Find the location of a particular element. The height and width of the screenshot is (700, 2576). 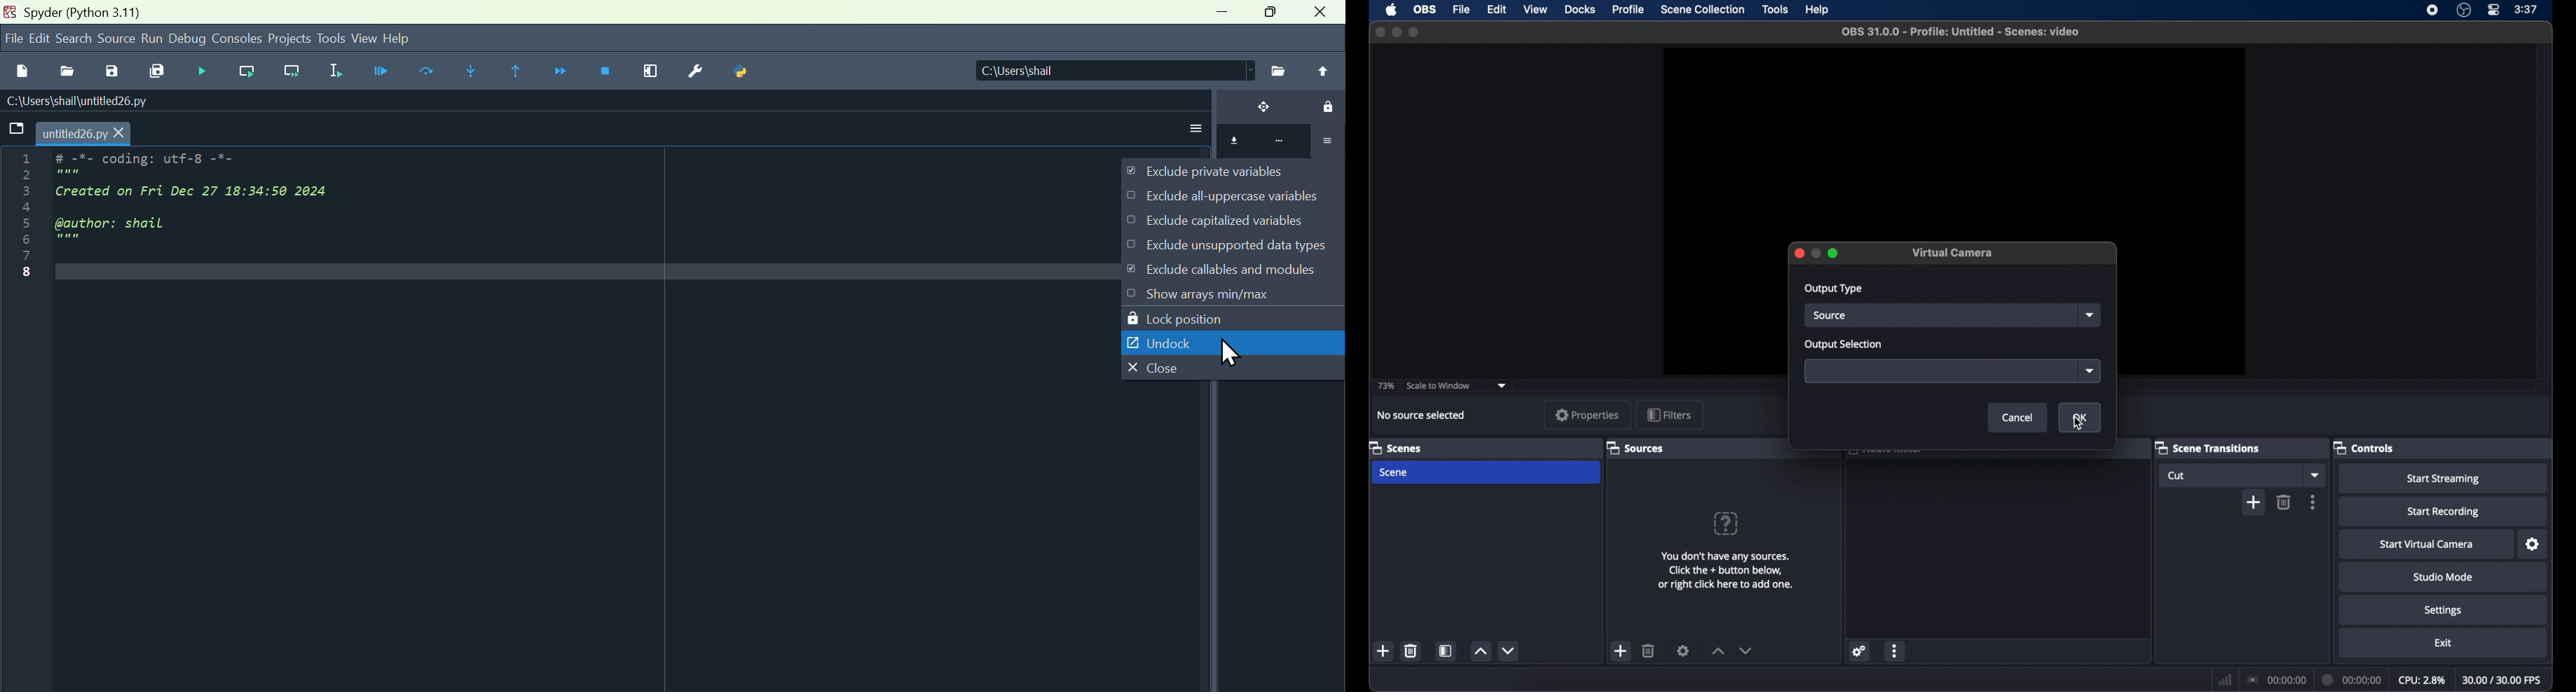

screen recording is located at coordinates (2433, 10).